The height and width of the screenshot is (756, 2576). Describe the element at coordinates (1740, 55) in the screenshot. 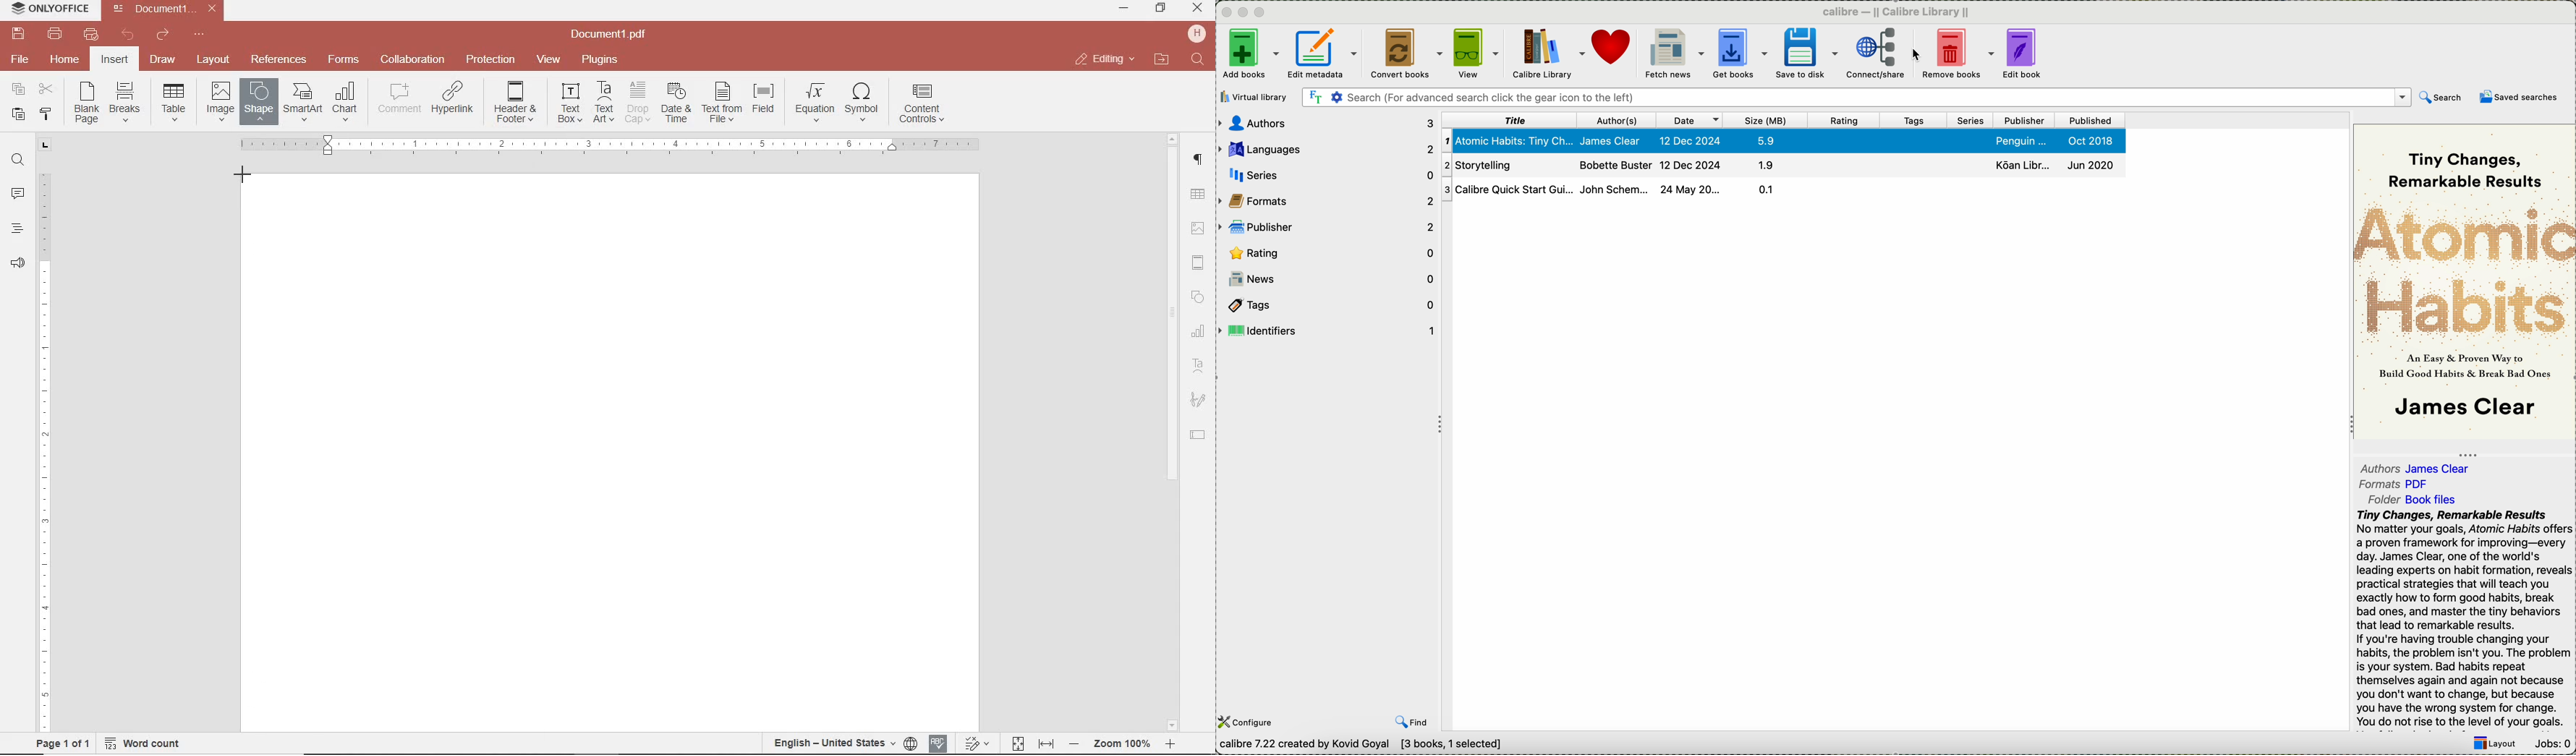

I see `get books` at that location.